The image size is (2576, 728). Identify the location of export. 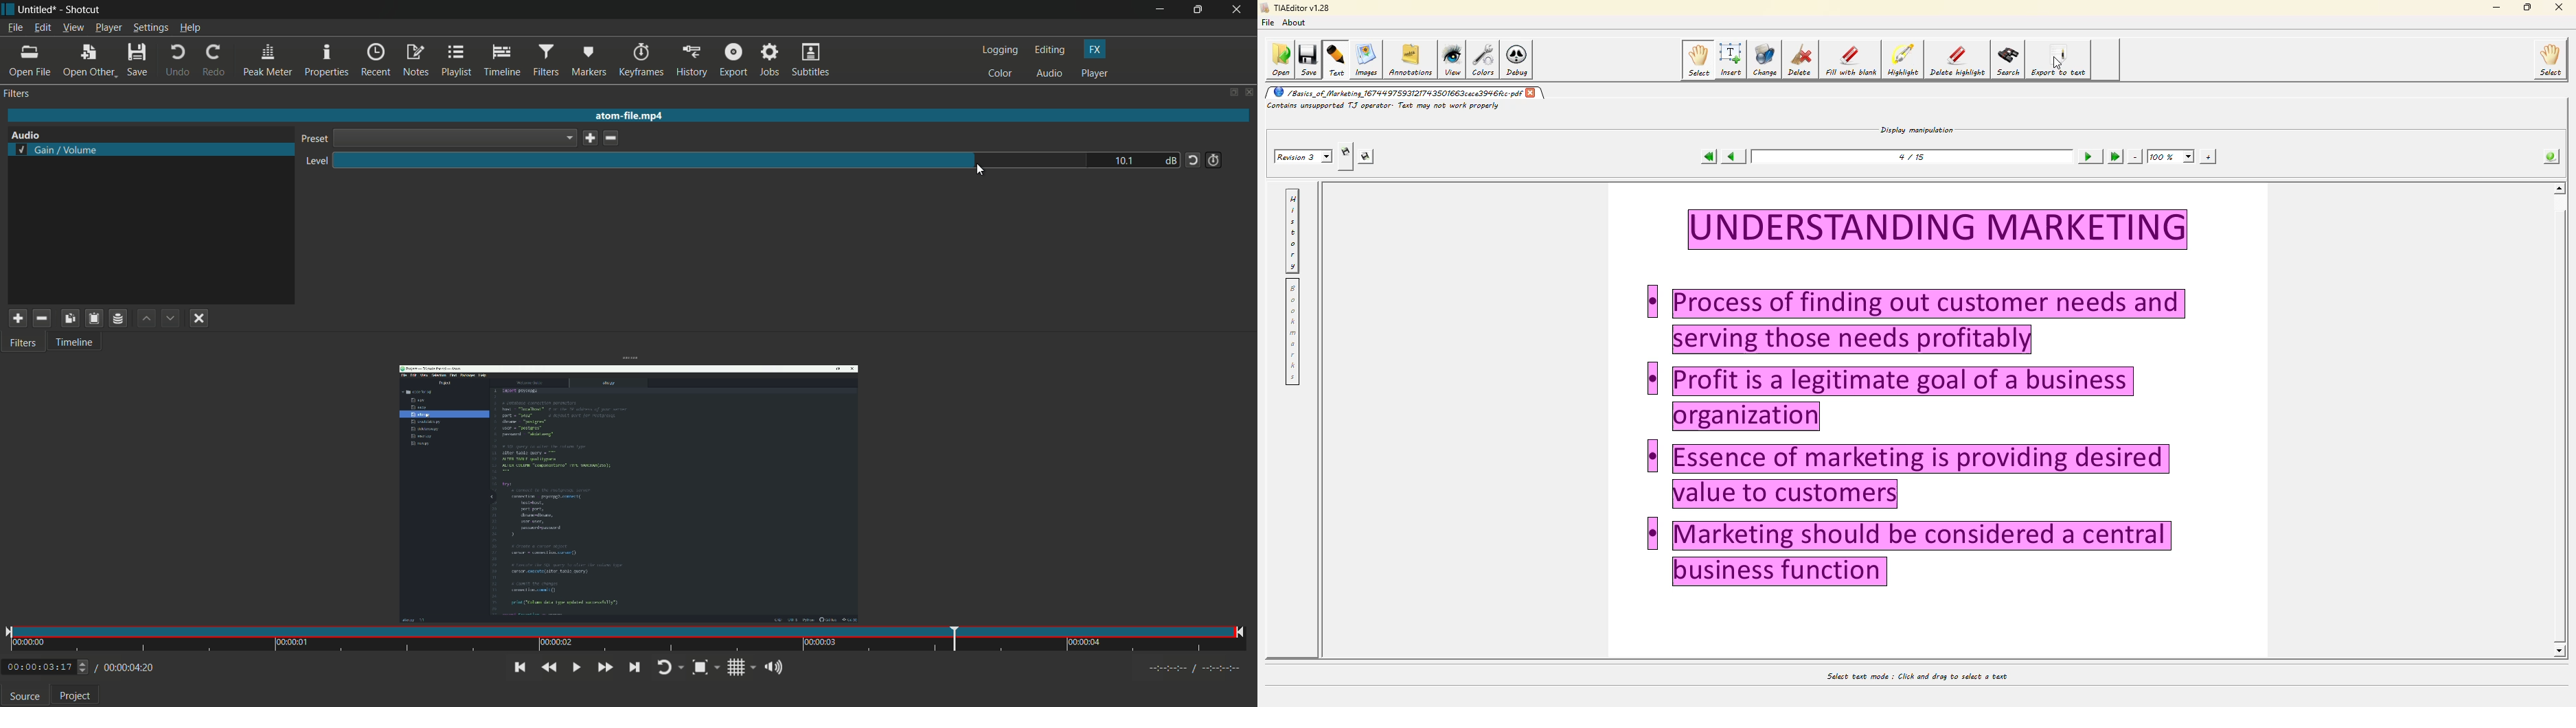
(734, 61).